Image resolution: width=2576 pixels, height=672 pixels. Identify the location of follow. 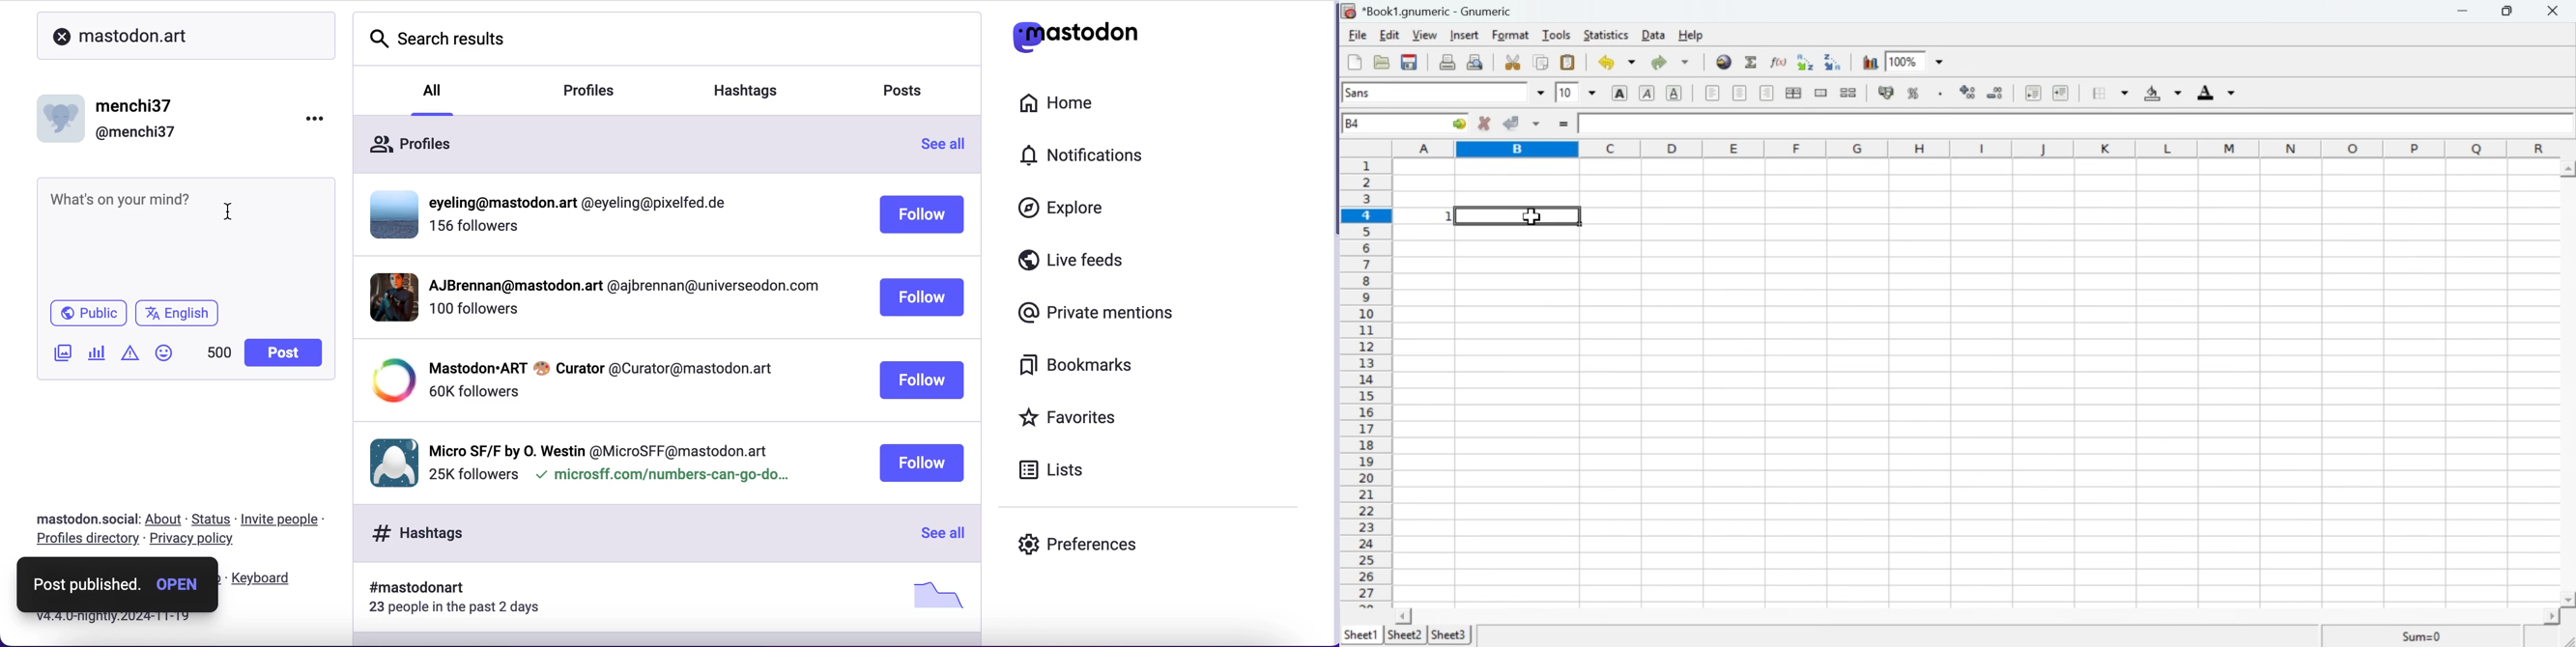
(921, 463).